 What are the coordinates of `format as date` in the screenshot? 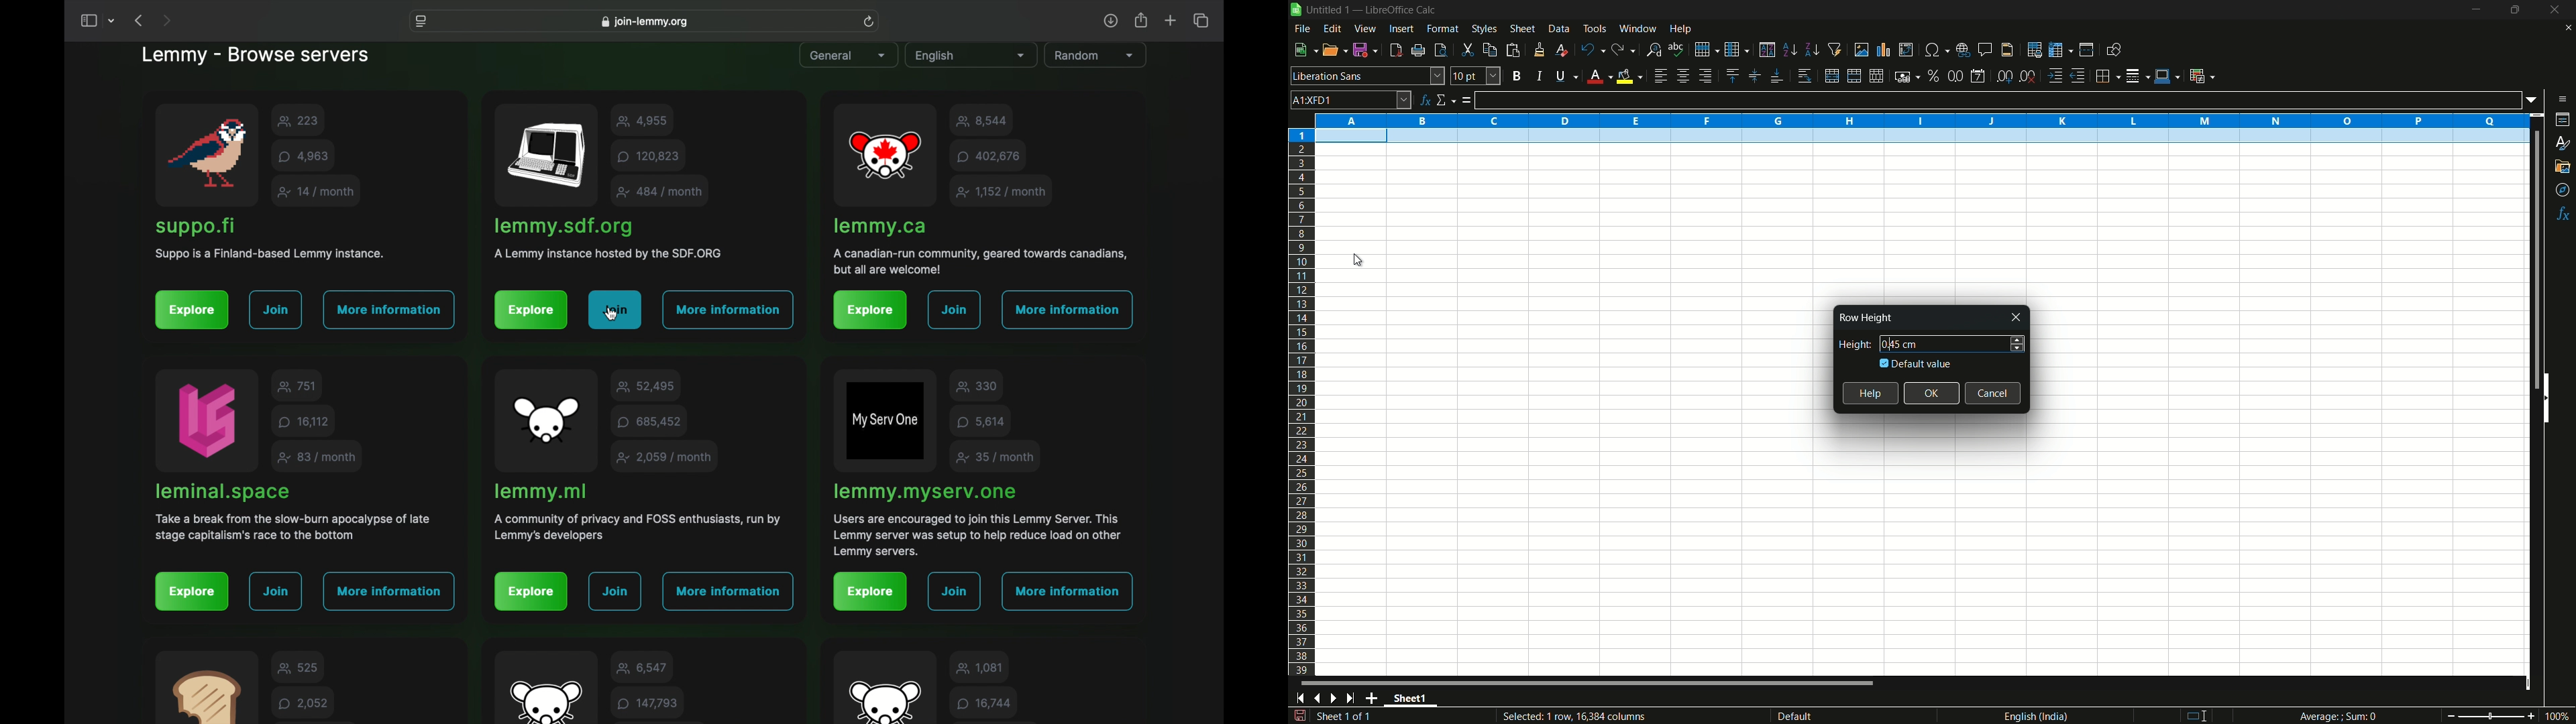 It's located at (1978, 76).